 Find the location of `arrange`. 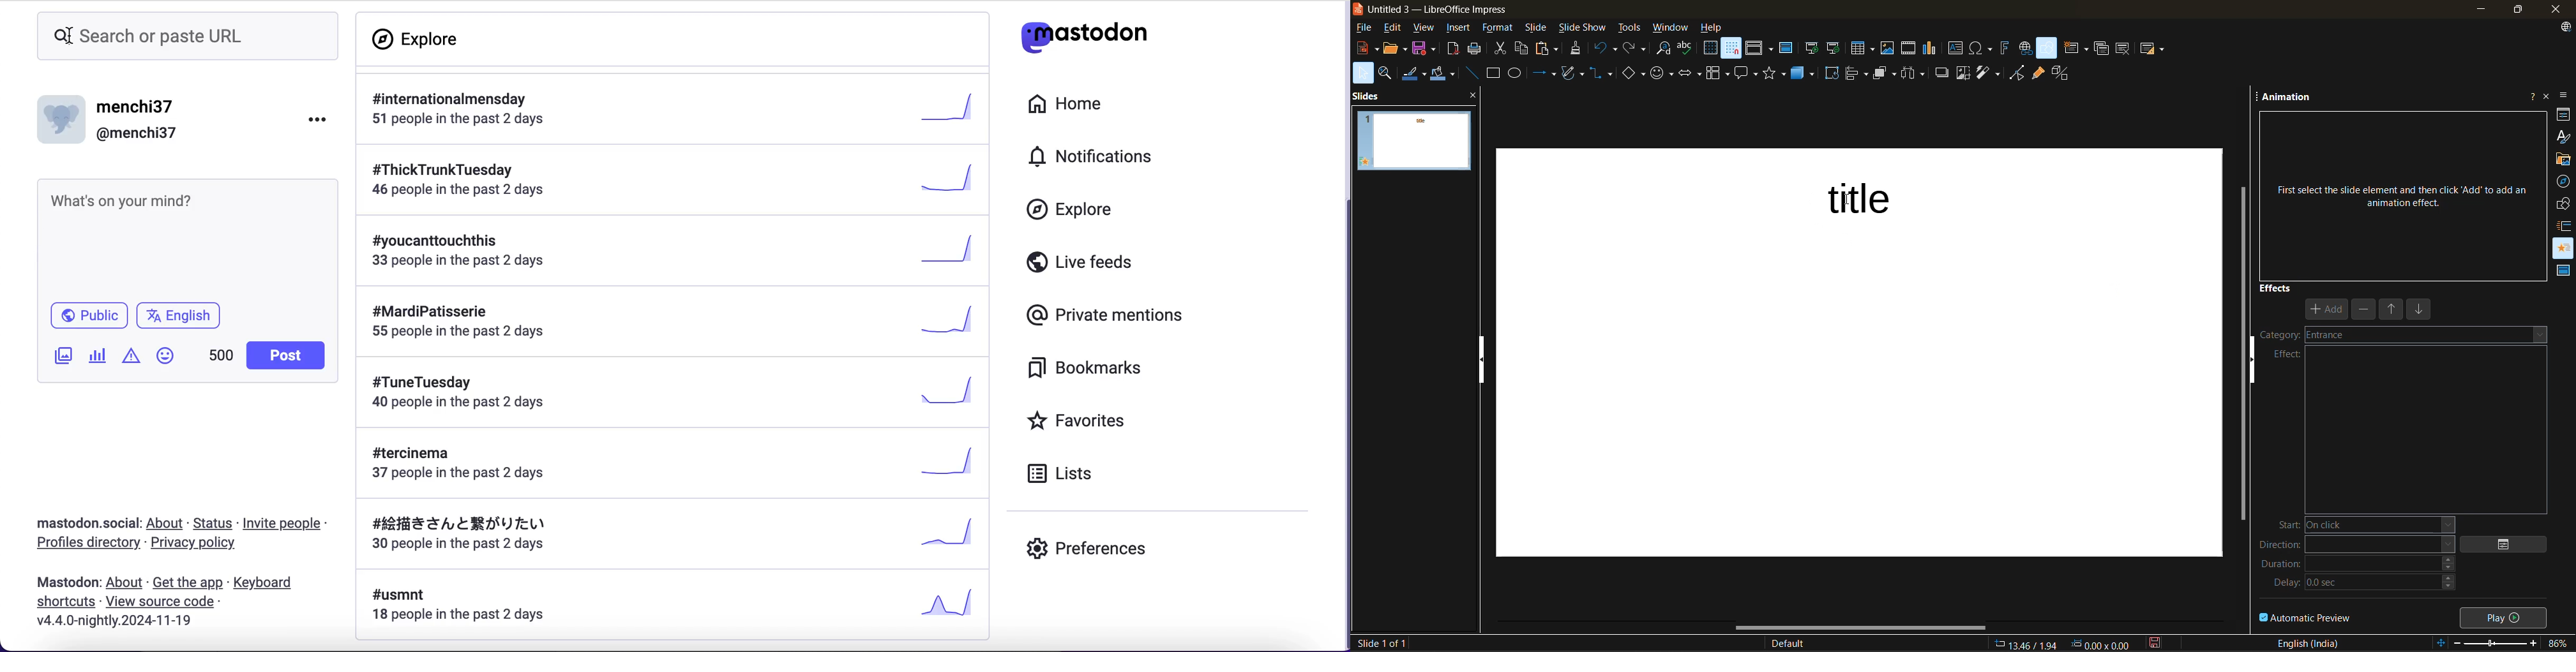

arrange is located at coordinates (1886, 73).